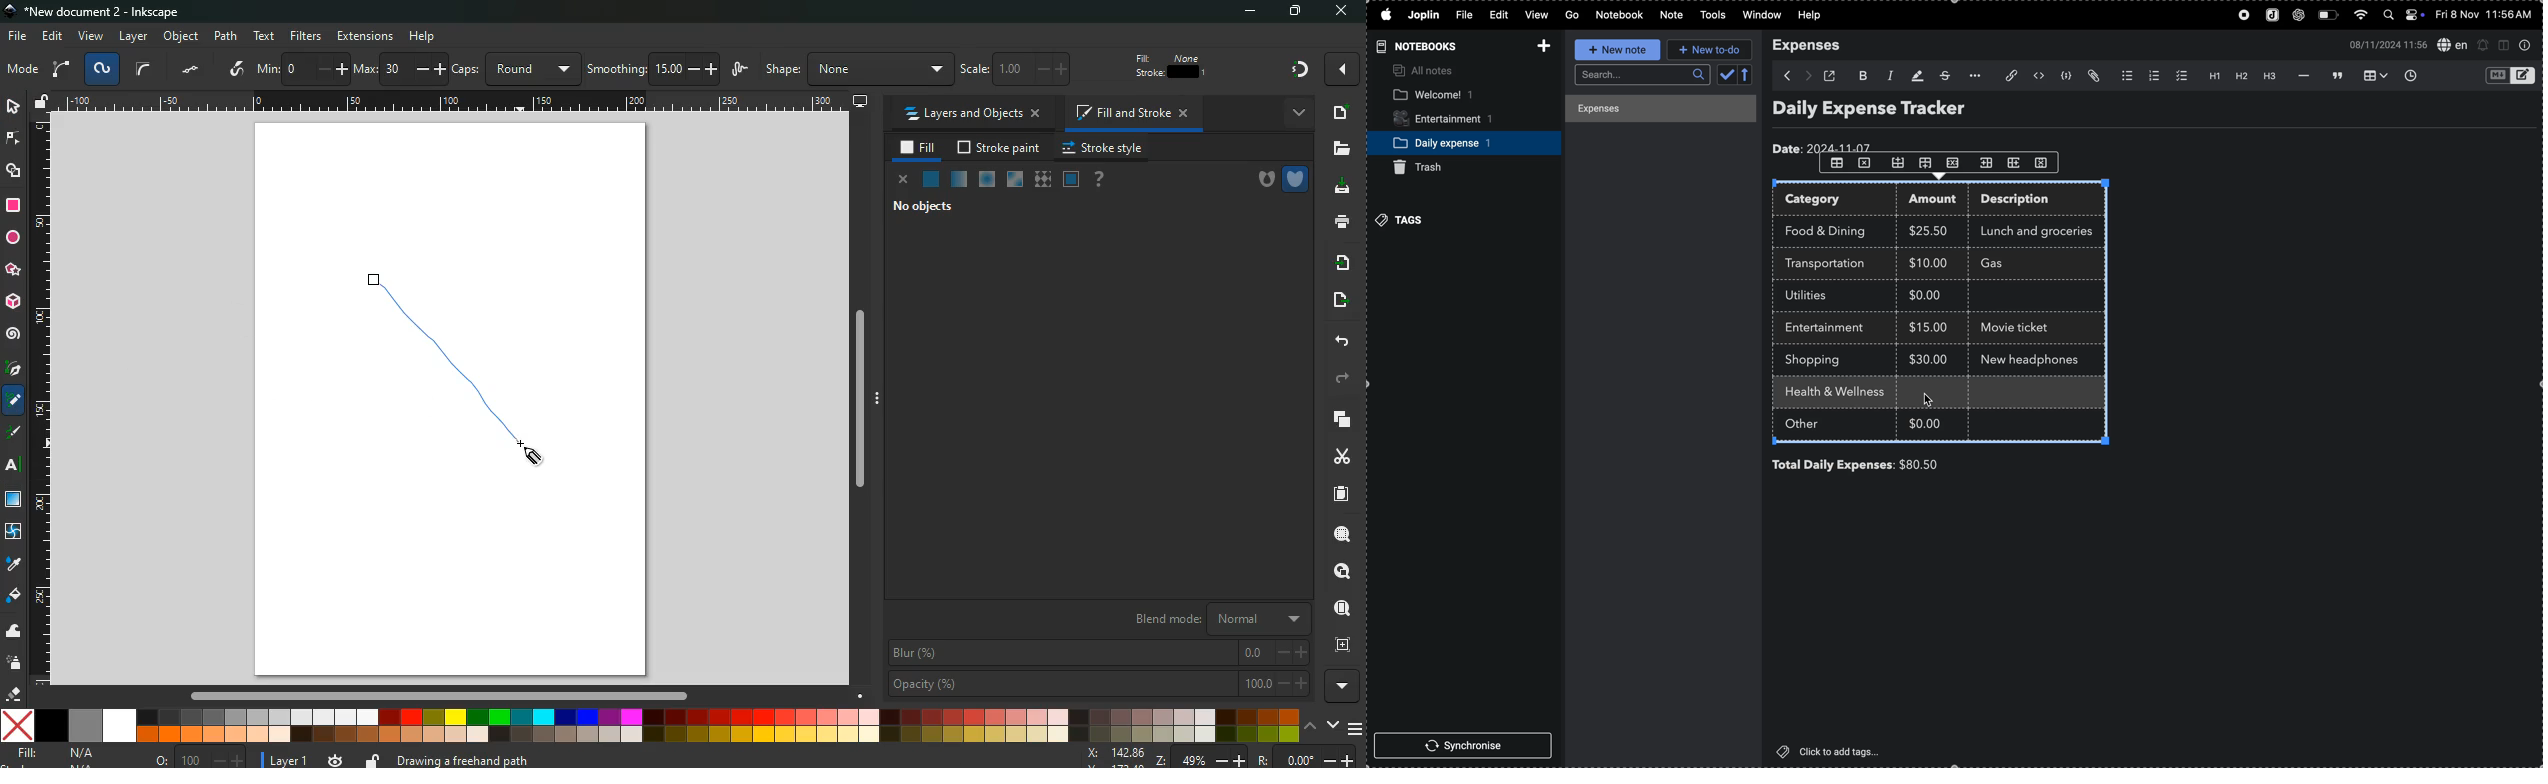 The height and width of the screenshot is (784, 2548). Describe the element at coordinates (2026, 201) in the screenshot. I see `description` at that location.